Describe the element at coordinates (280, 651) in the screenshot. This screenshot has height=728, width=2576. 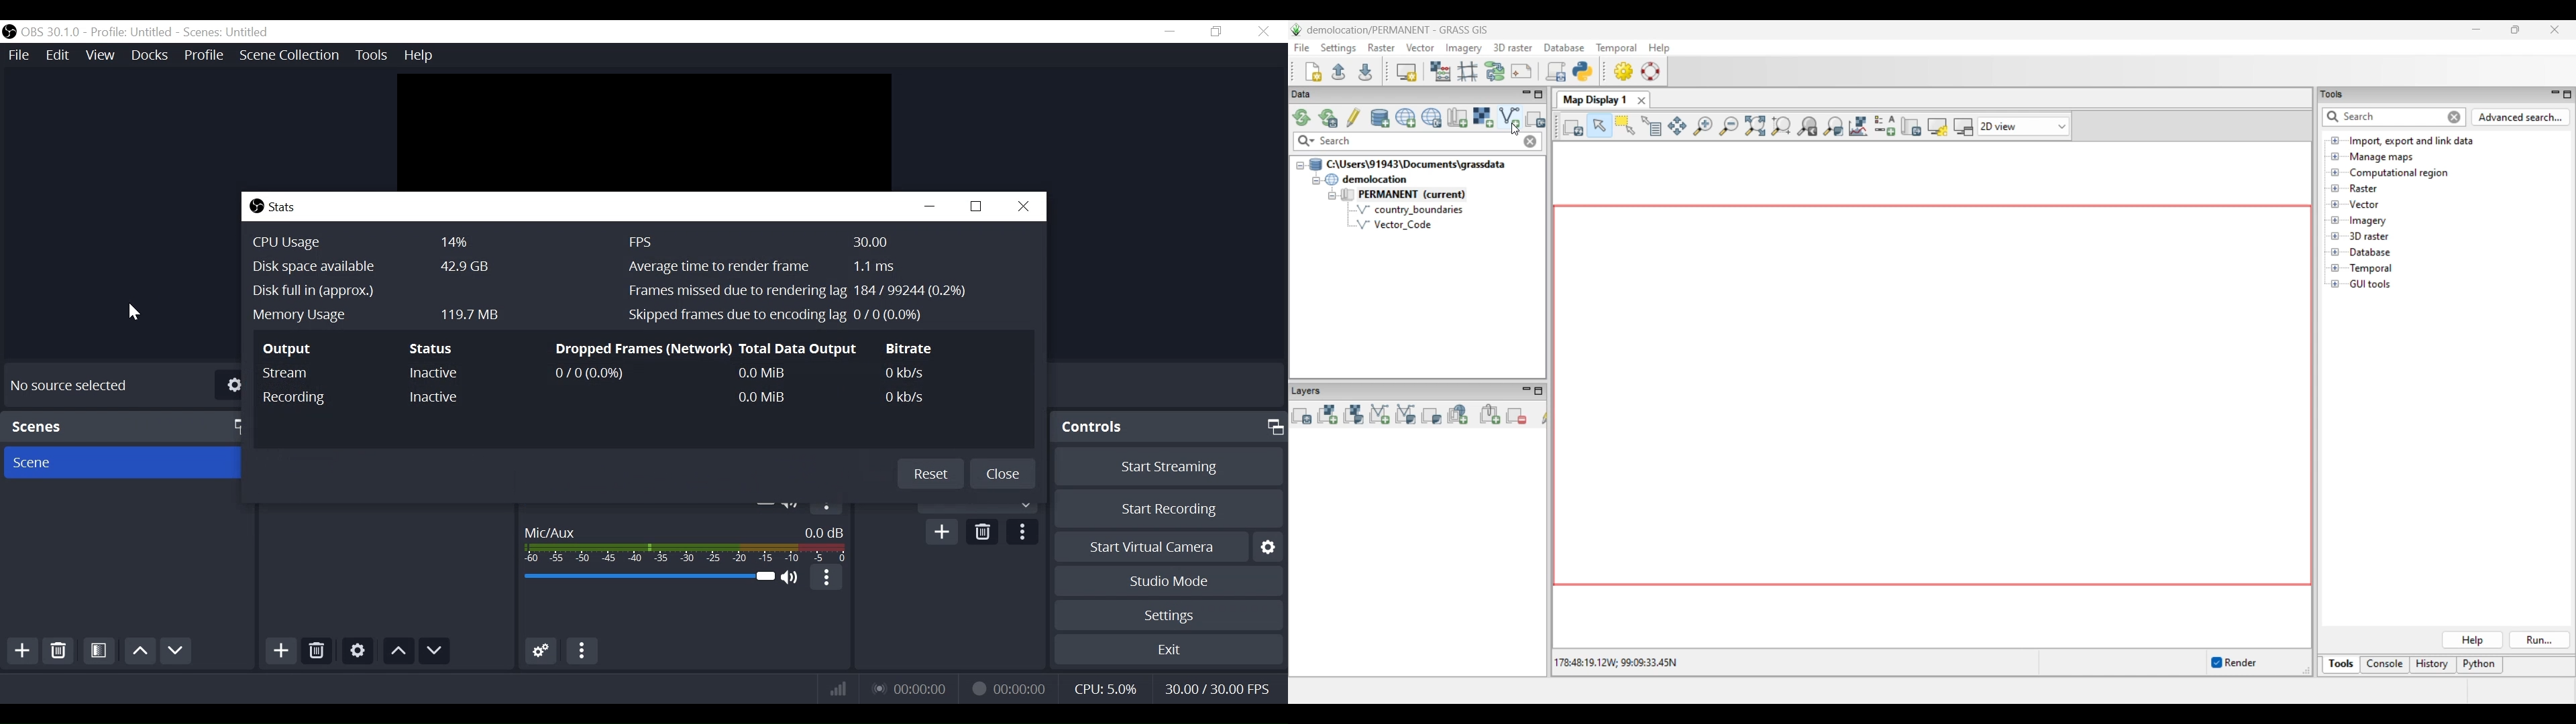
I see `Add` at that location.